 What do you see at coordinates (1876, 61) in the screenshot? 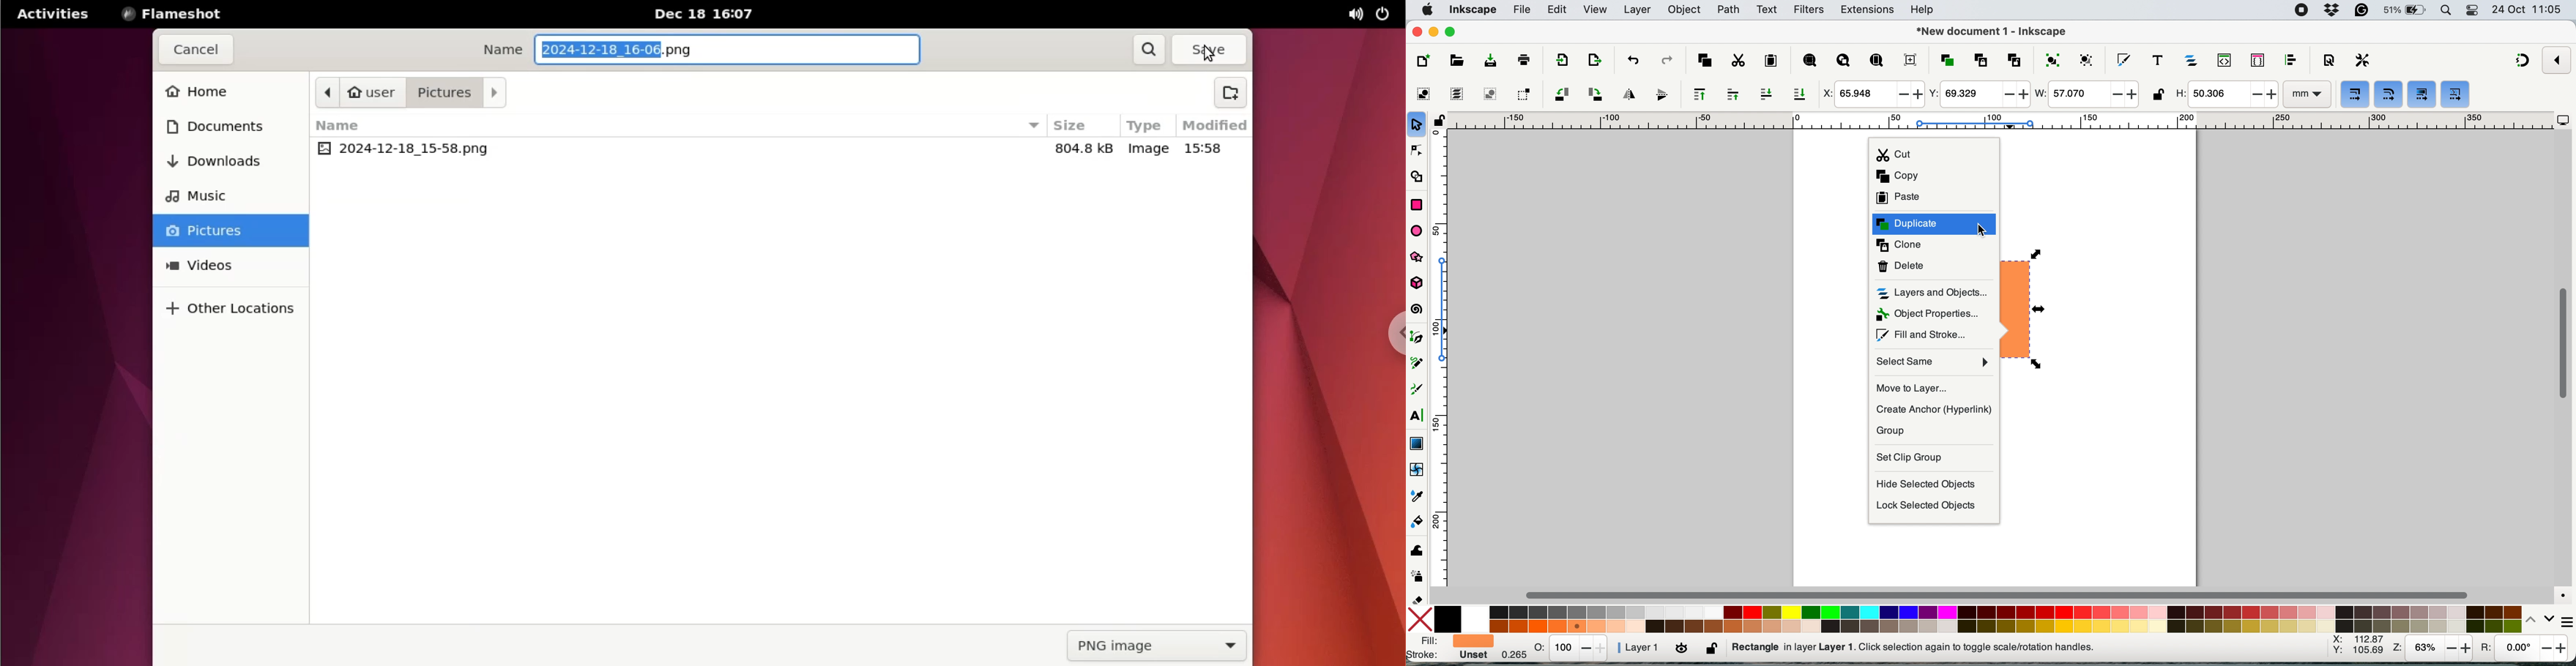
I see `zoom page` at bounding box center [1876, 61].